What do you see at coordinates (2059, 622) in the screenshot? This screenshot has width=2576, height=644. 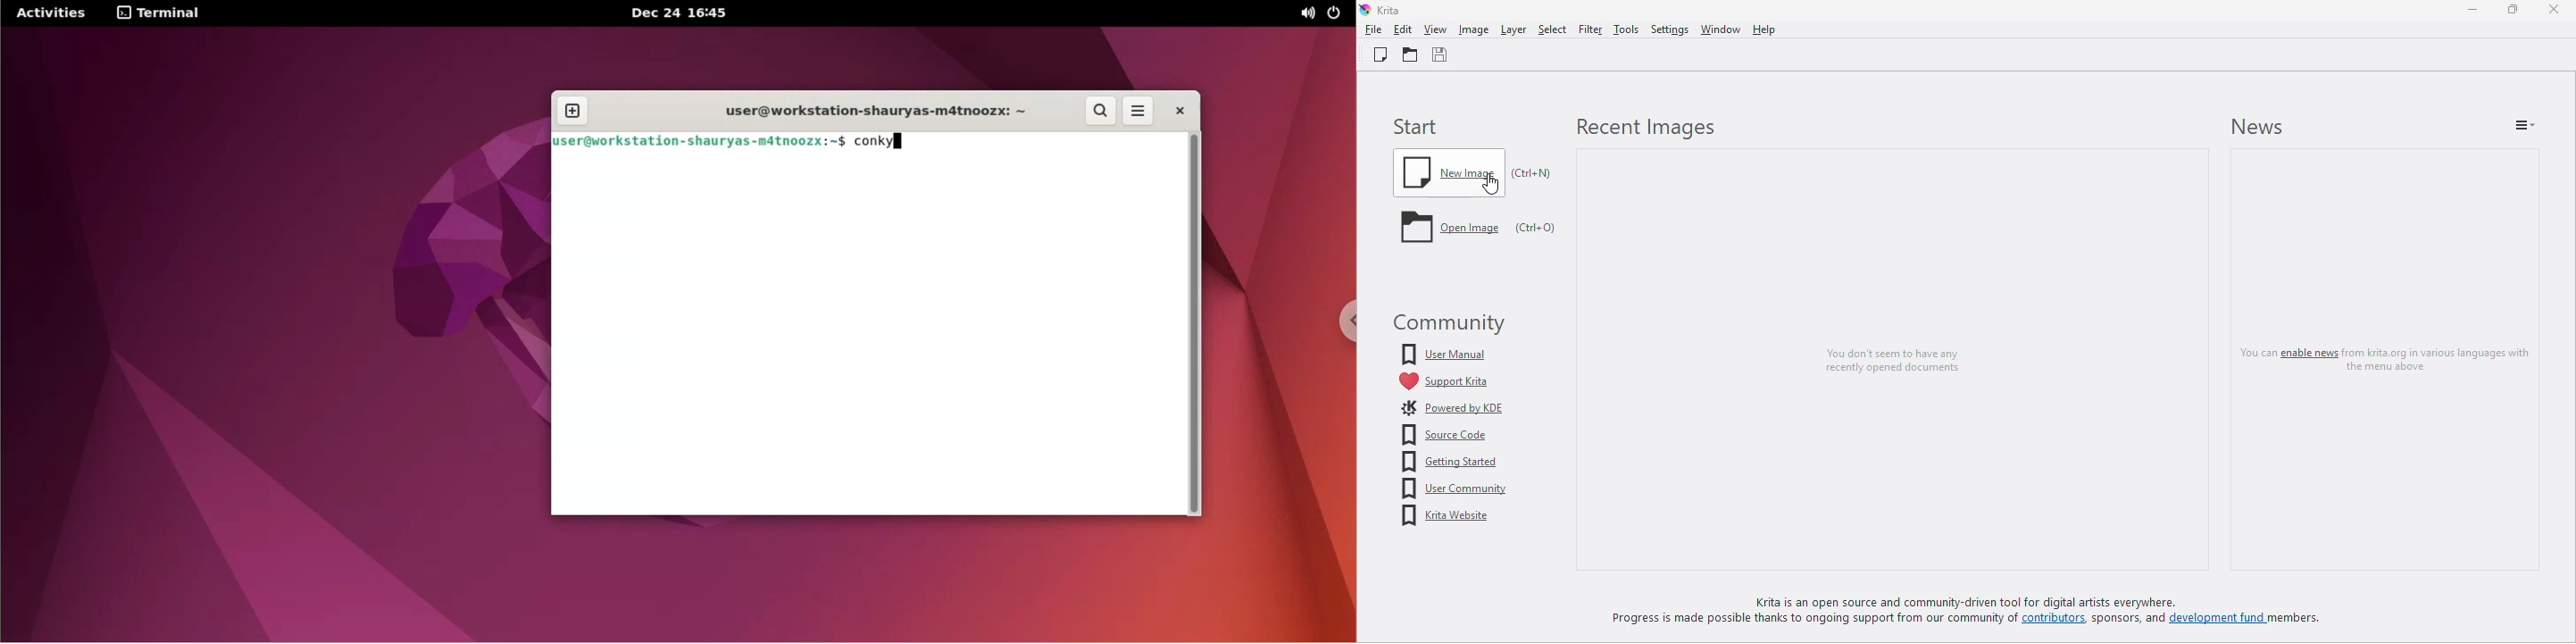 I see `contributors,` at bounding box center [2059, 622].